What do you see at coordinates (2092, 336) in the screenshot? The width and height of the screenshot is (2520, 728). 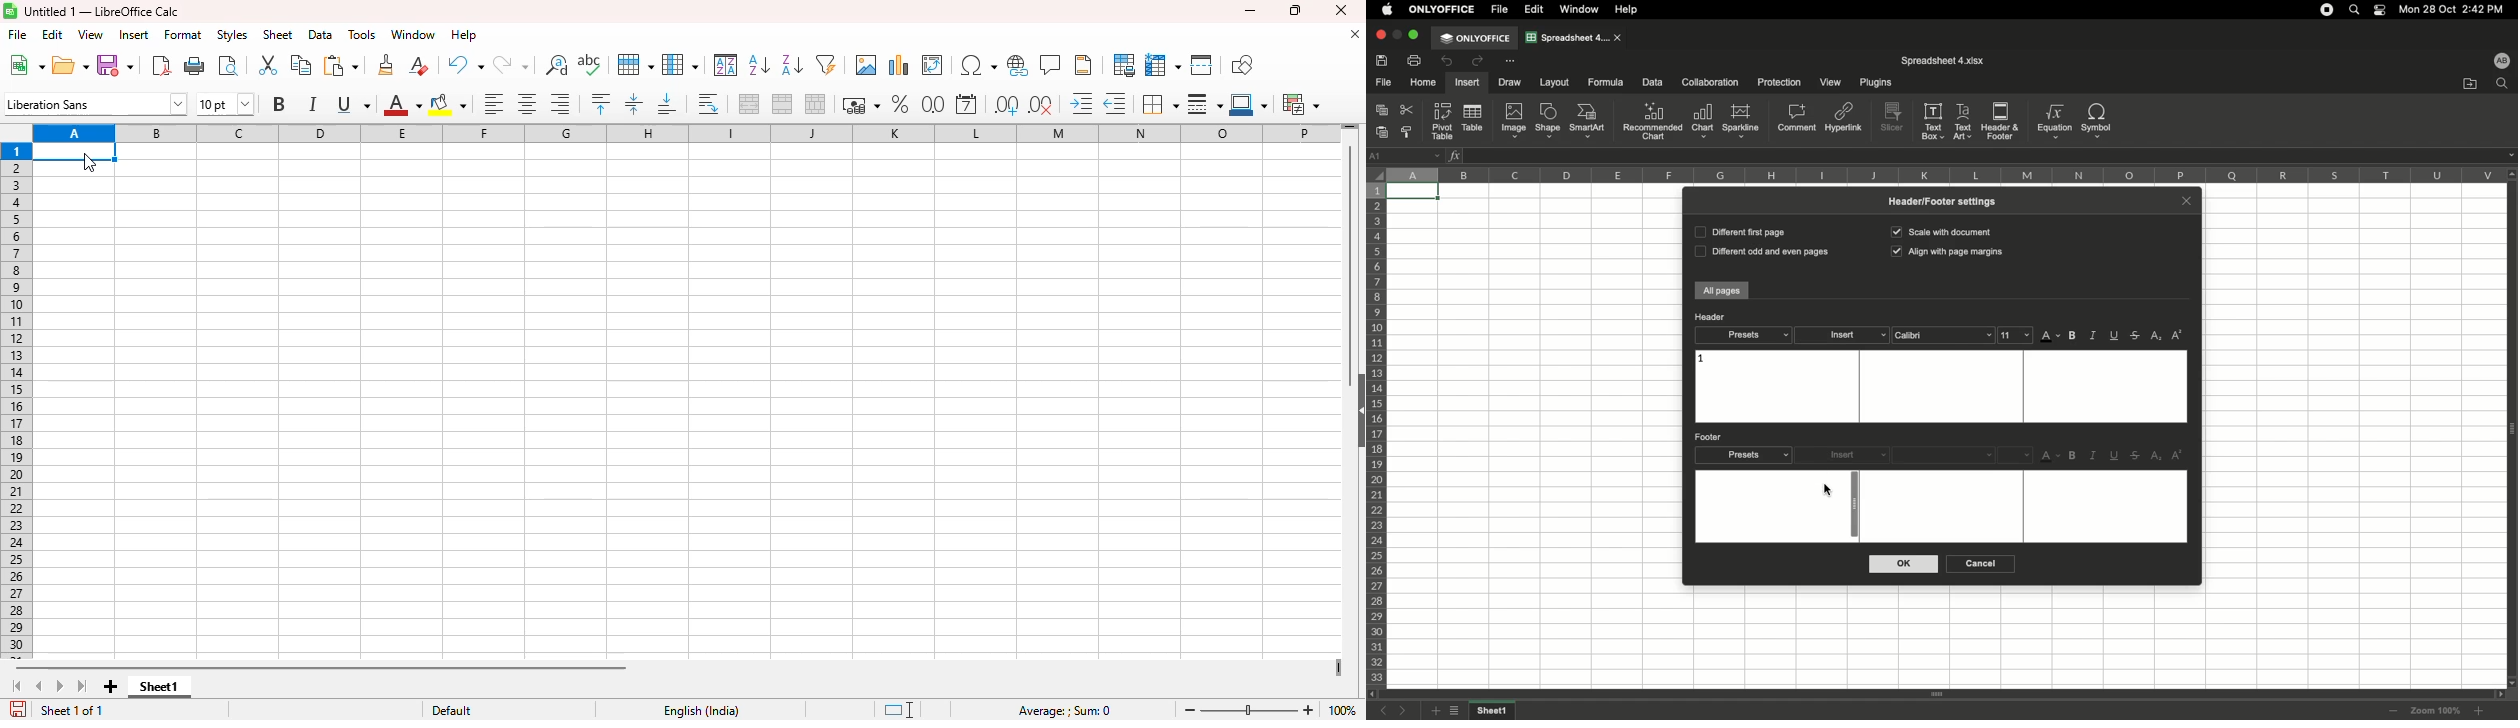 I see `Italics` at bounding box center [2092, 336].